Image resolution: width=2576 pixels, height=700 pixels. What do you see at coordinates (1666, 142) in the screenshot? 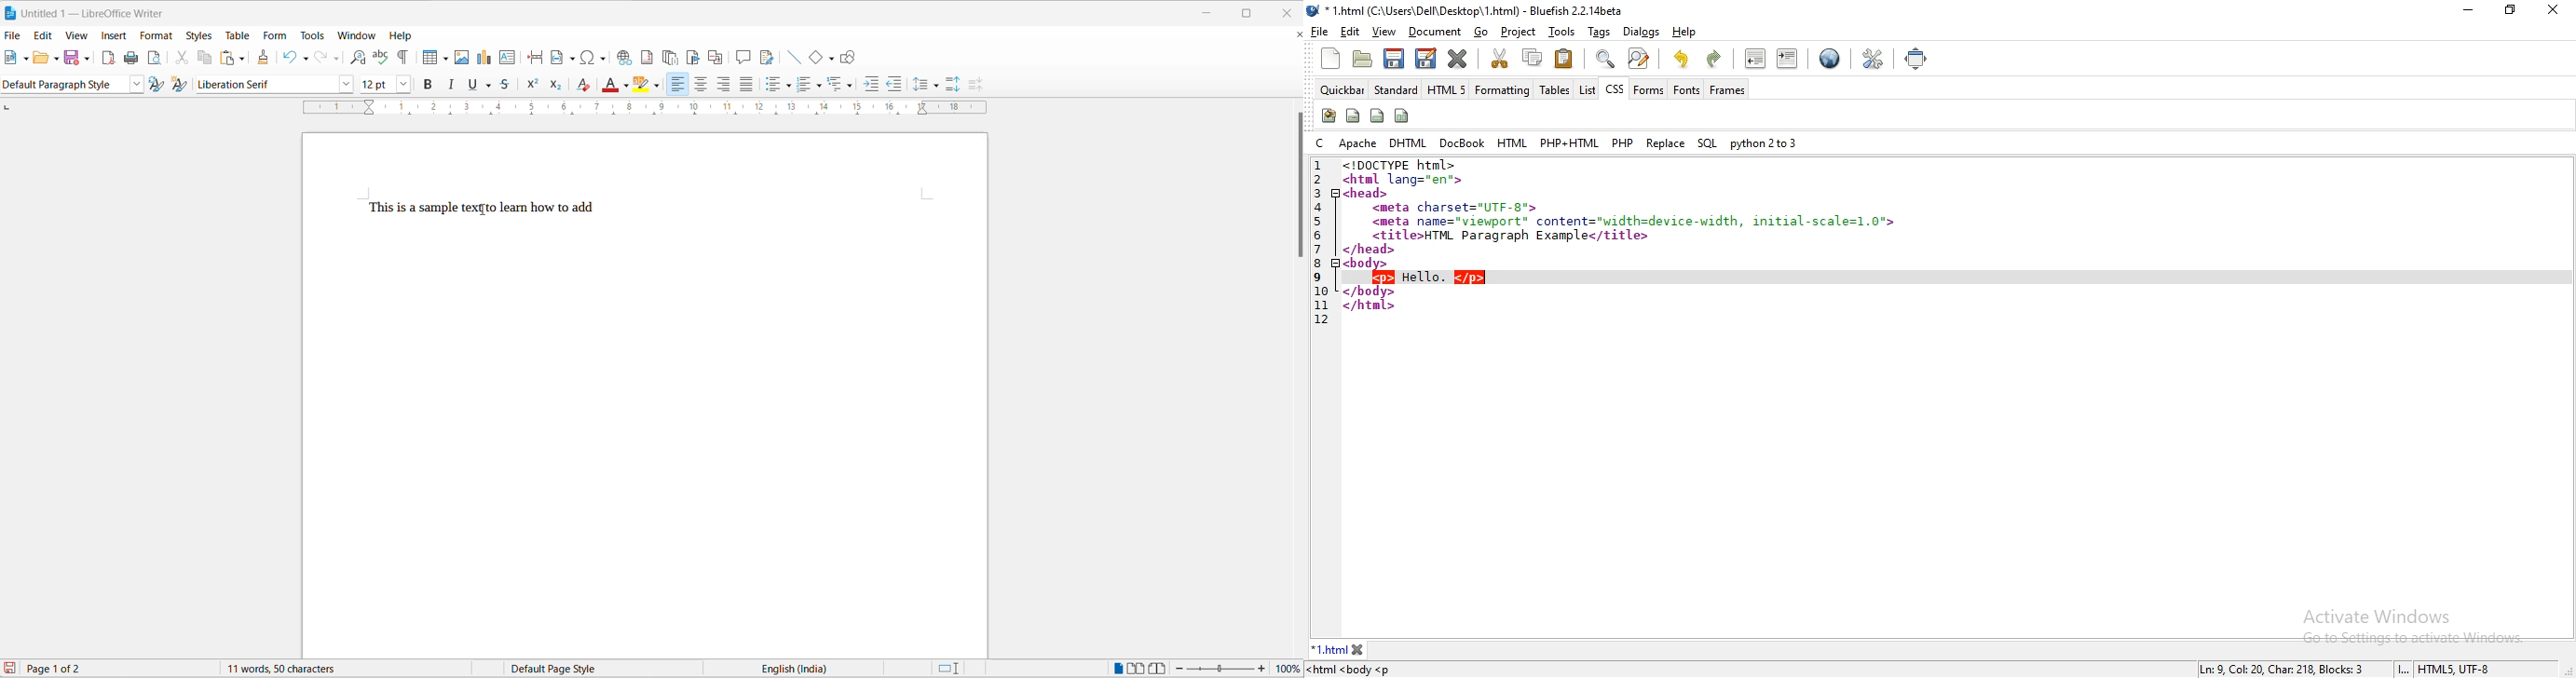
I see `replace` at bounding box center [1666, 142].